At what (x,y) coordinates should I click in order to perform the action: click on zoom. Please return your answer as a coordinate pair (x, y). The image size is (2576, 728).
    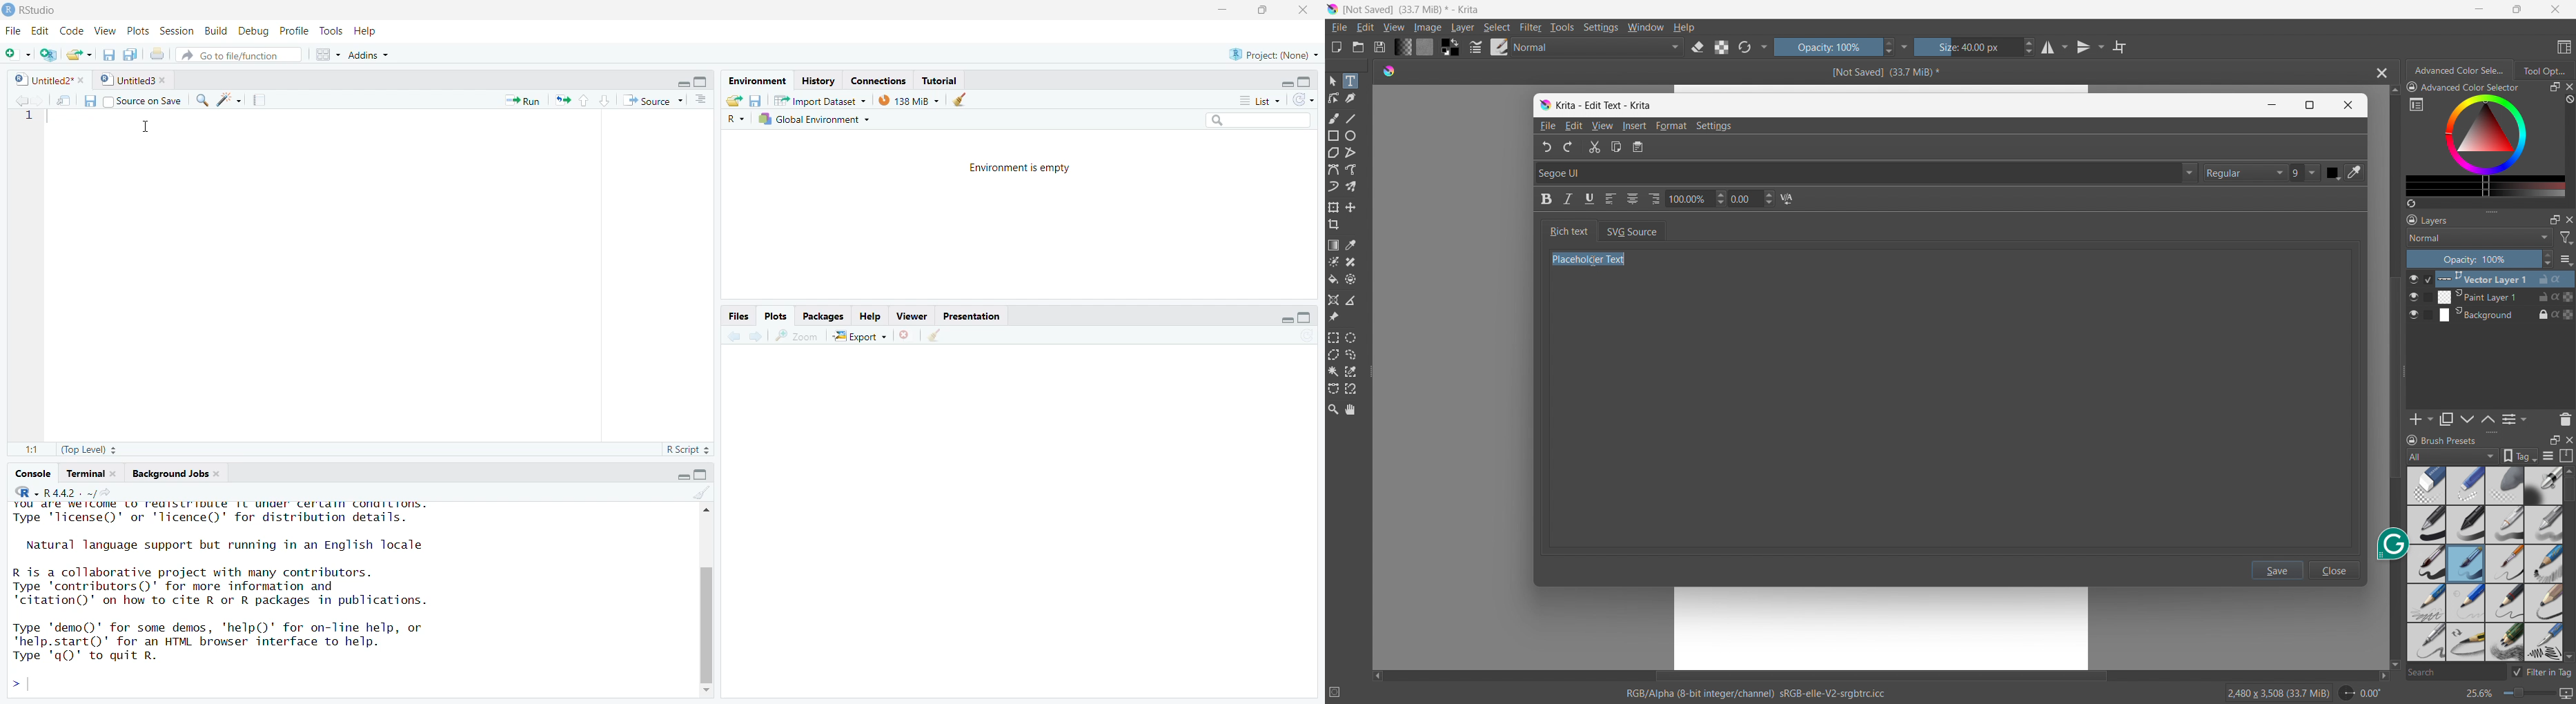
    Looking at the image, I should click on (798, 336).